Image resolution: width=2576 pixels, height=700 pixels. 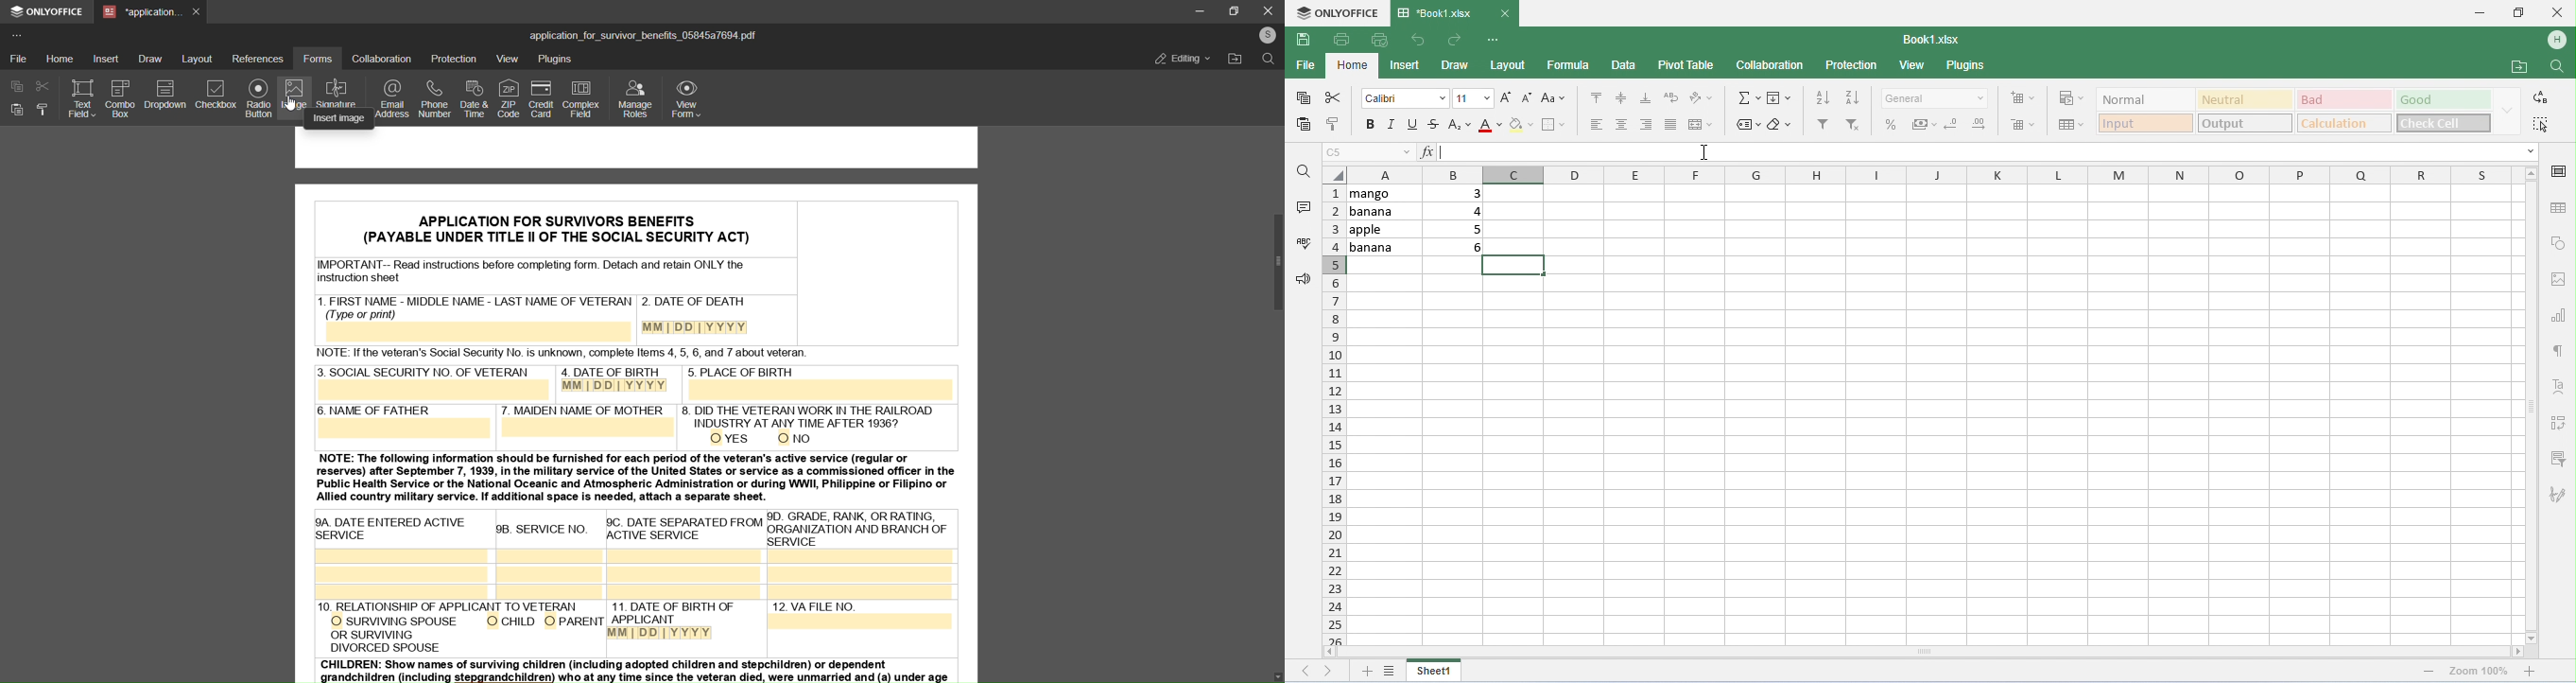 I want to click on text field, so click(x=80, y=100).